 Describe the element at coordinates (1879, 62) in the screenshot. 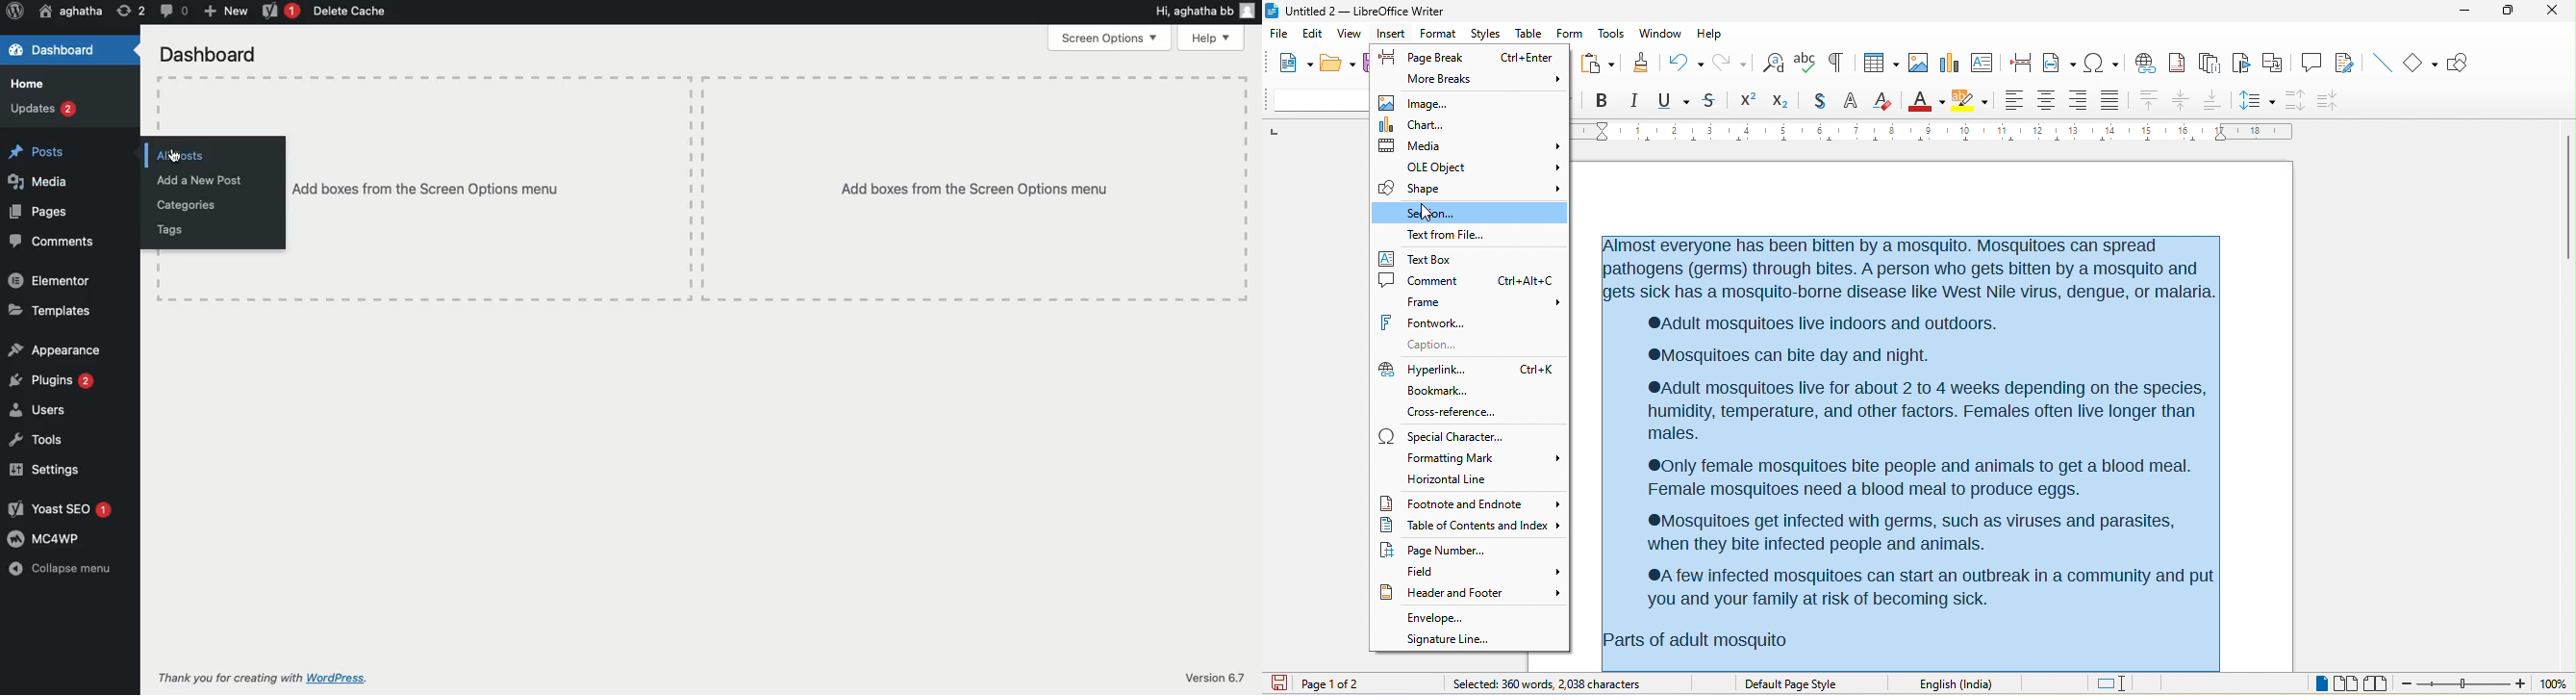

I see `table` at that location.